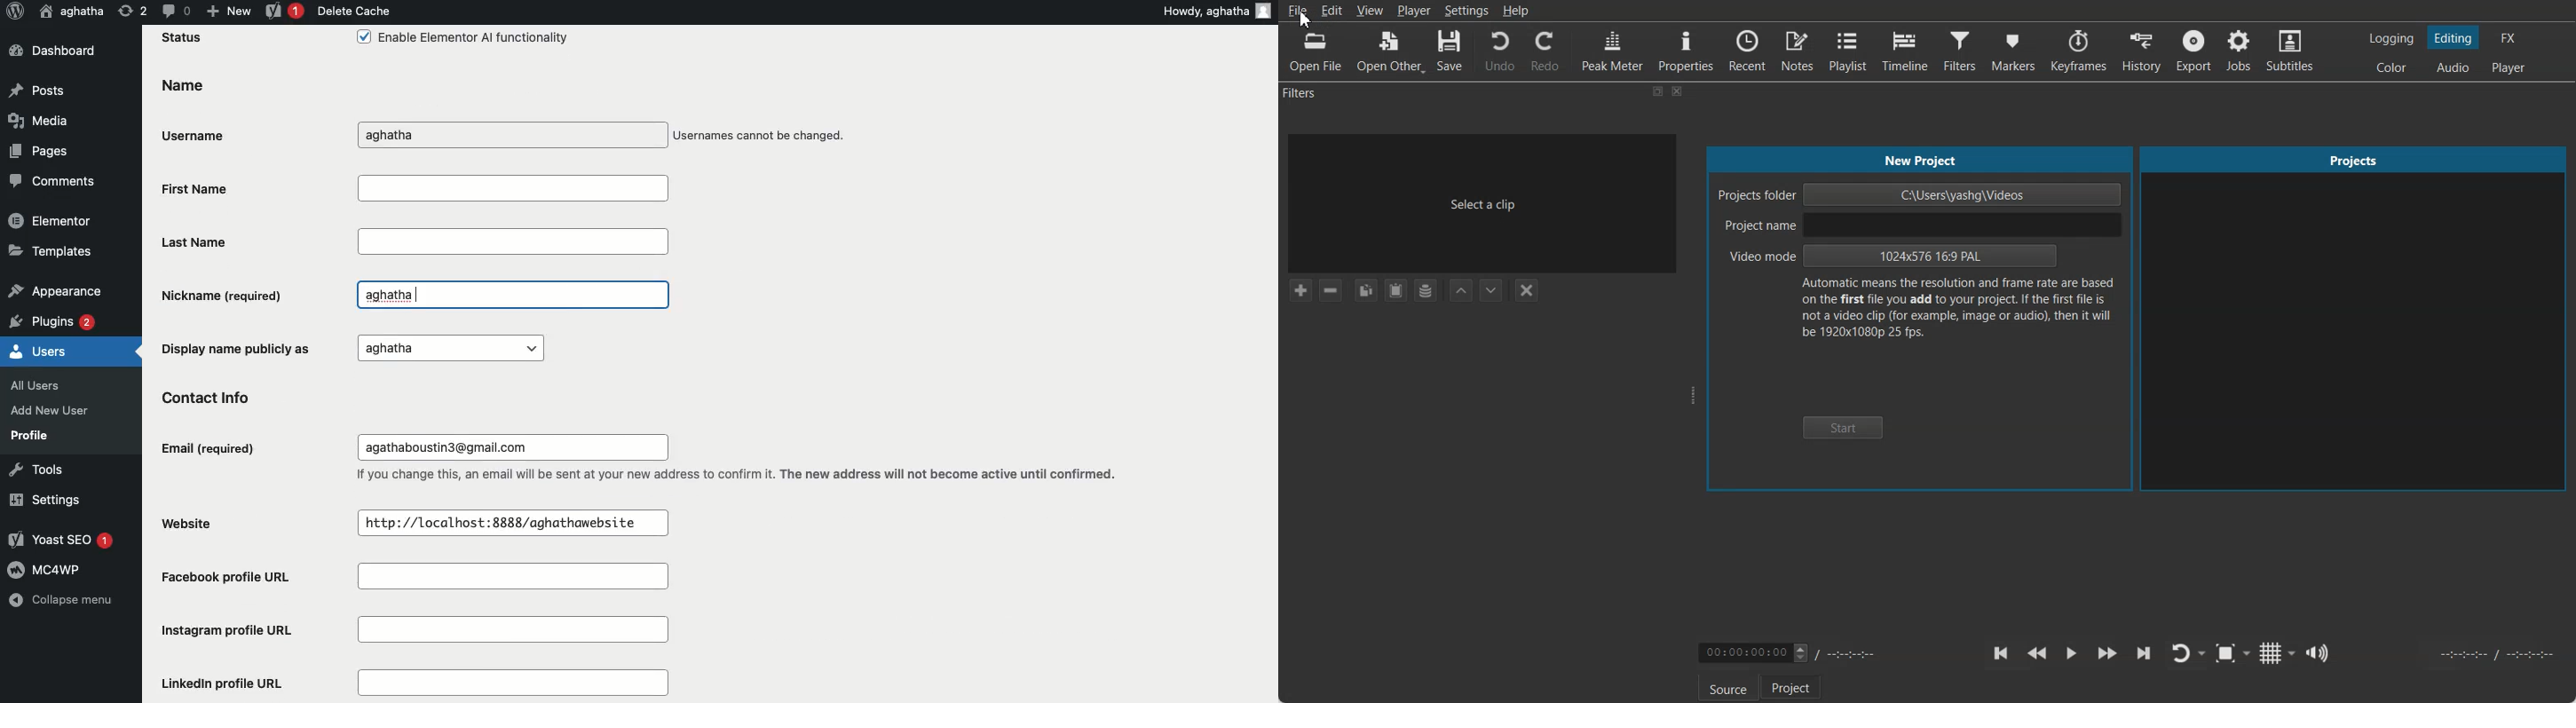 The height and width of the screenshot is (728, 2576). Describe the element at coordinates (228, 10) in the screenshot. I see `New` at that location.